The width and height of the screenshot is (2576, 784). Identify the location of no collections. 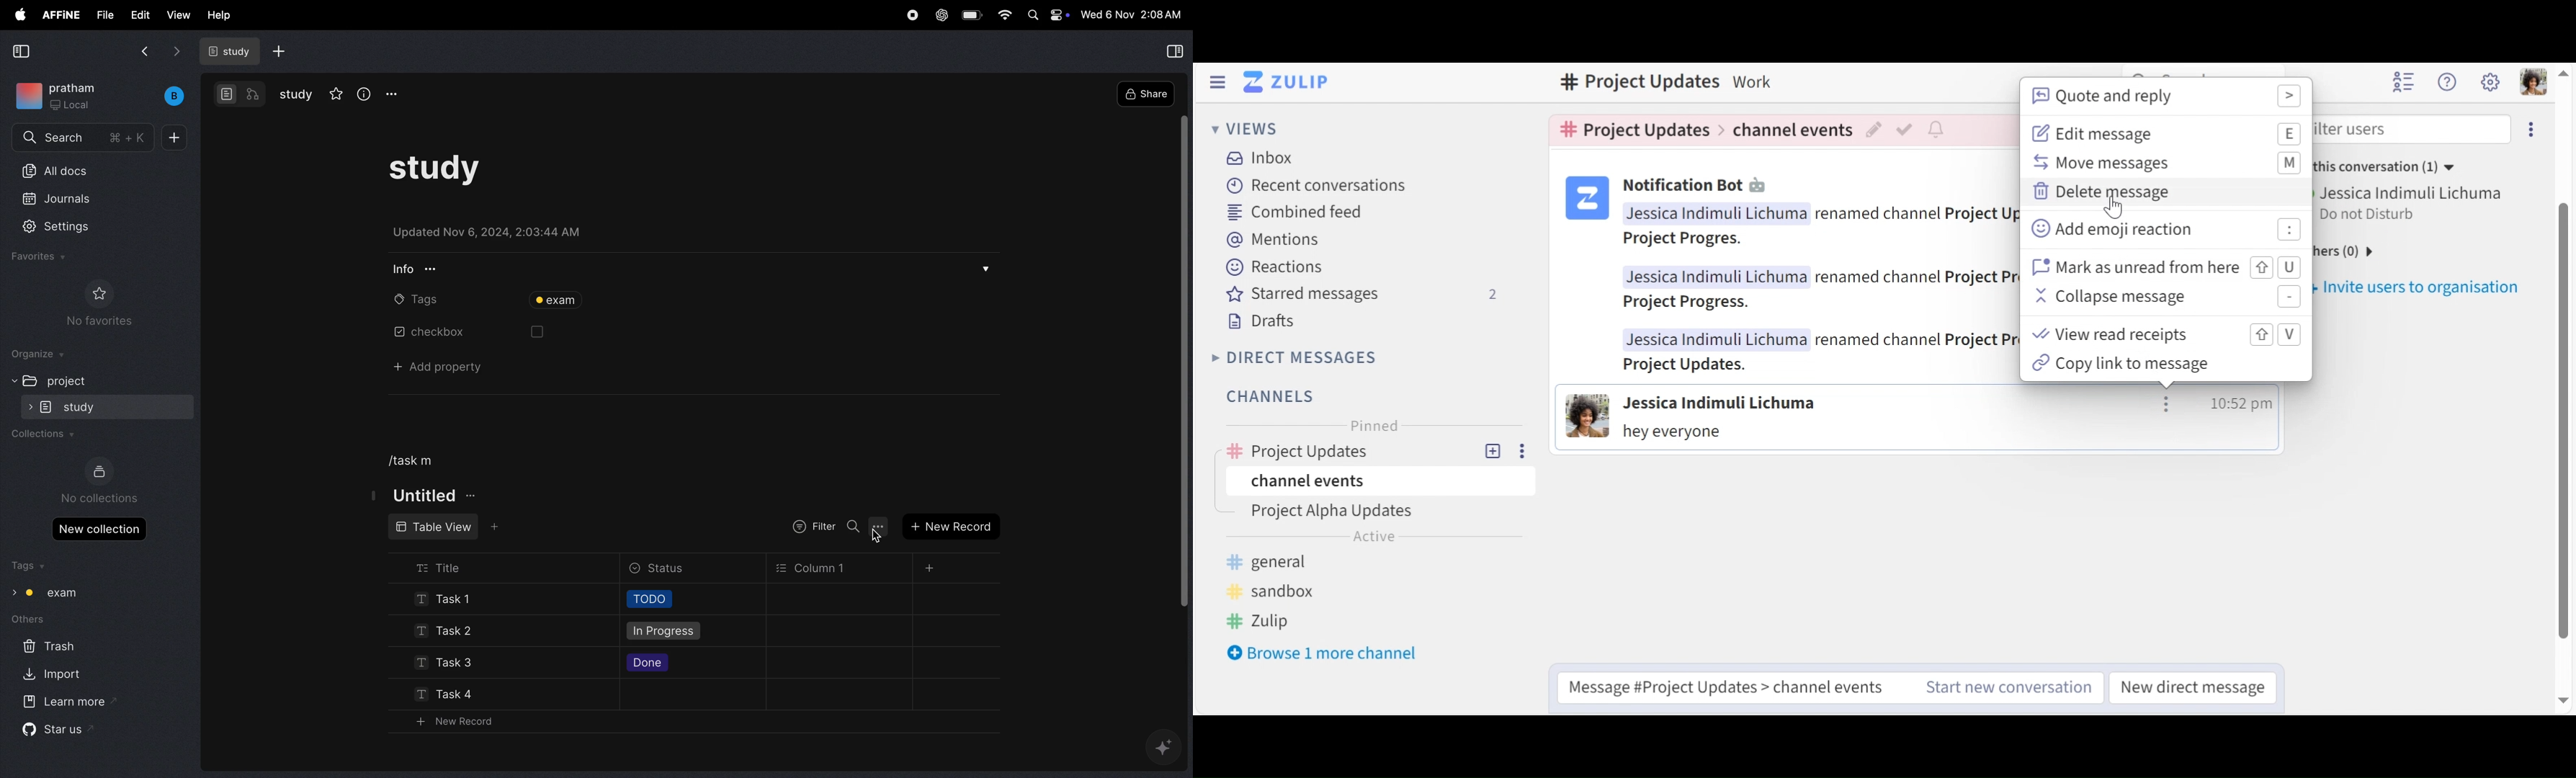
(101, 480).